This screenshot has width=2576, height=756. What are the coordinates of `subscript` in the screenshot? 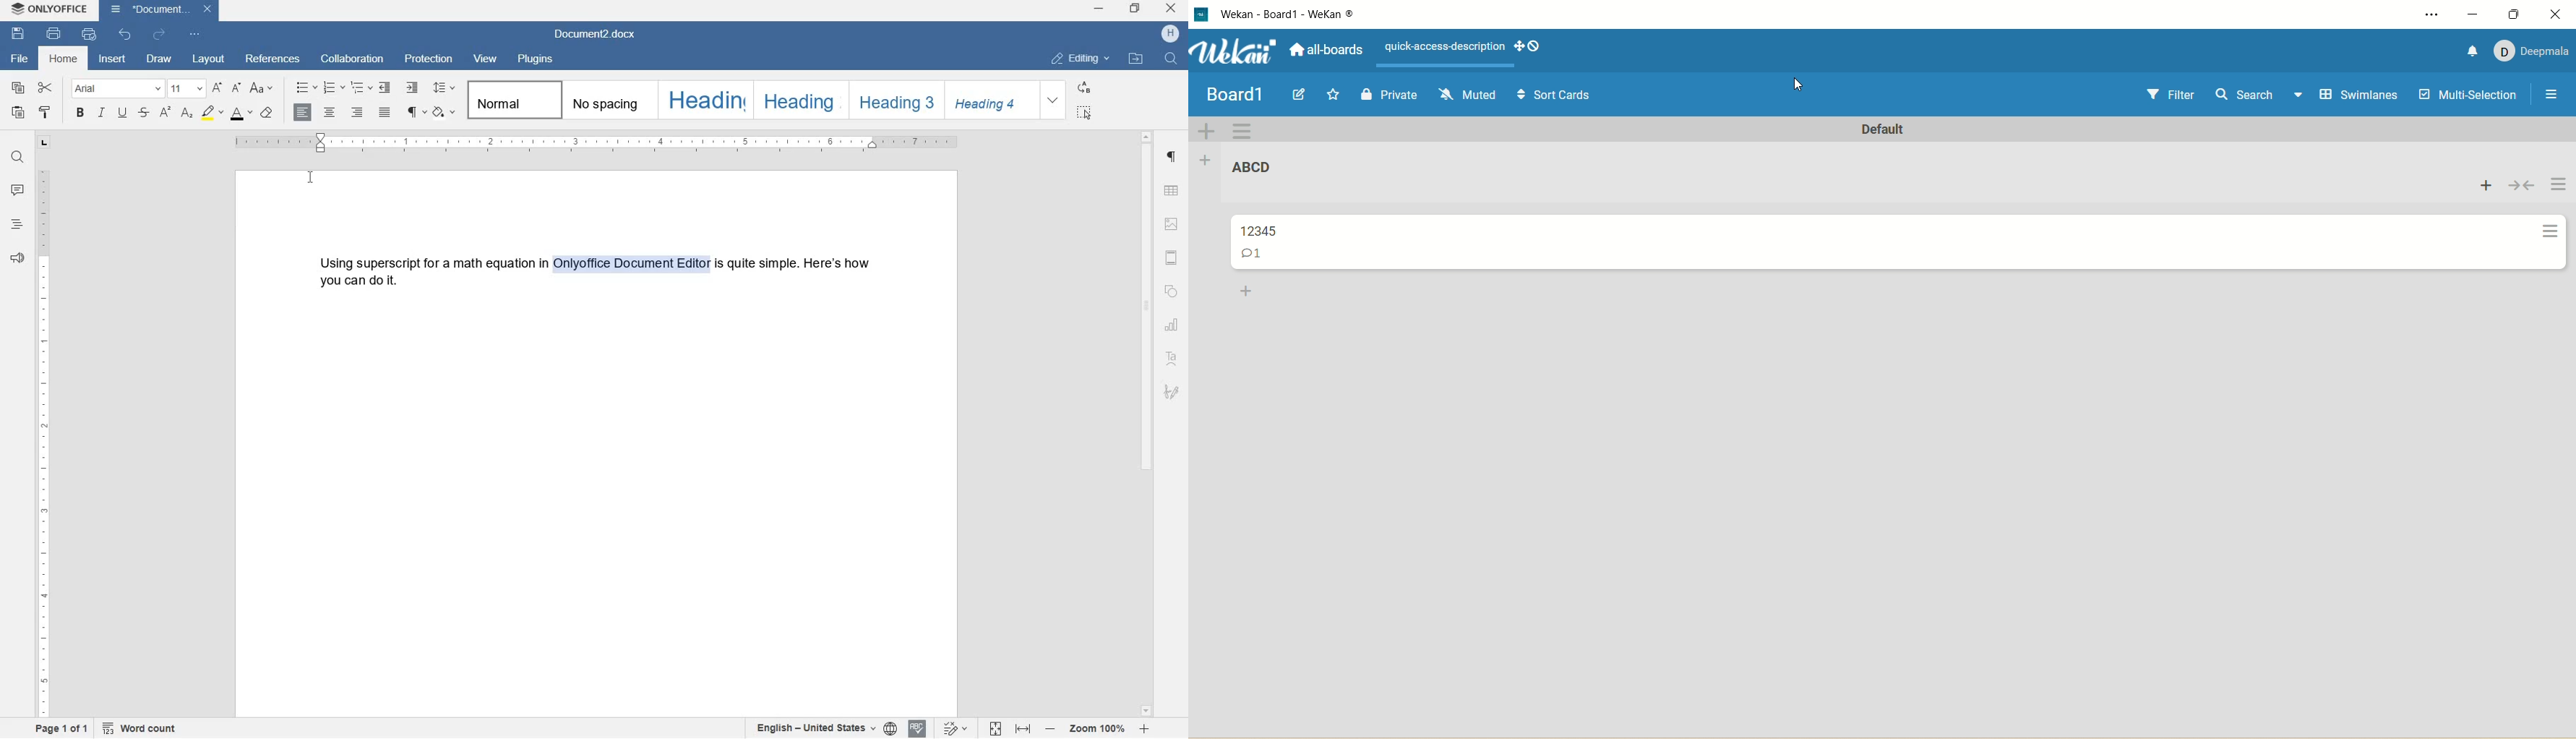 It's located at (186, 114).